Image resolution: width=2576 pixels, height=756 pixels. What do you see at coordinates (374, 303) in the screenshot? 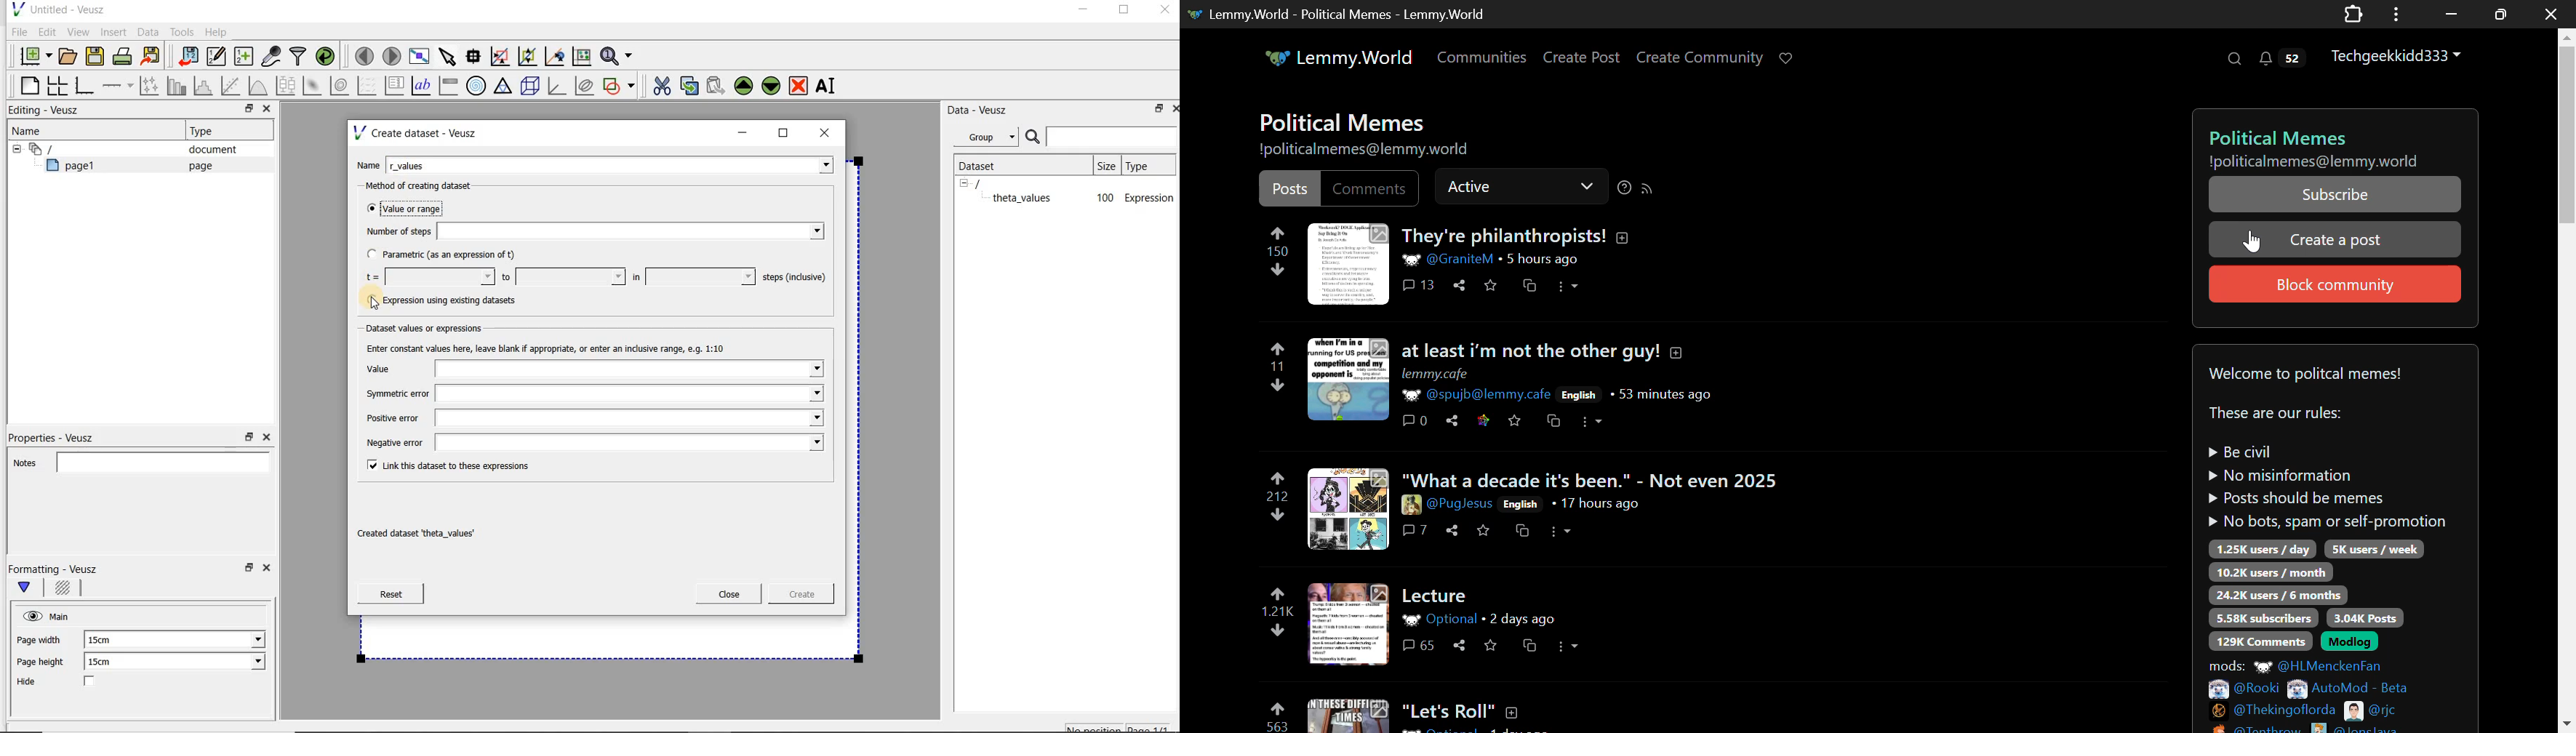
I see `Cursor` at bounding box center [374, 303].